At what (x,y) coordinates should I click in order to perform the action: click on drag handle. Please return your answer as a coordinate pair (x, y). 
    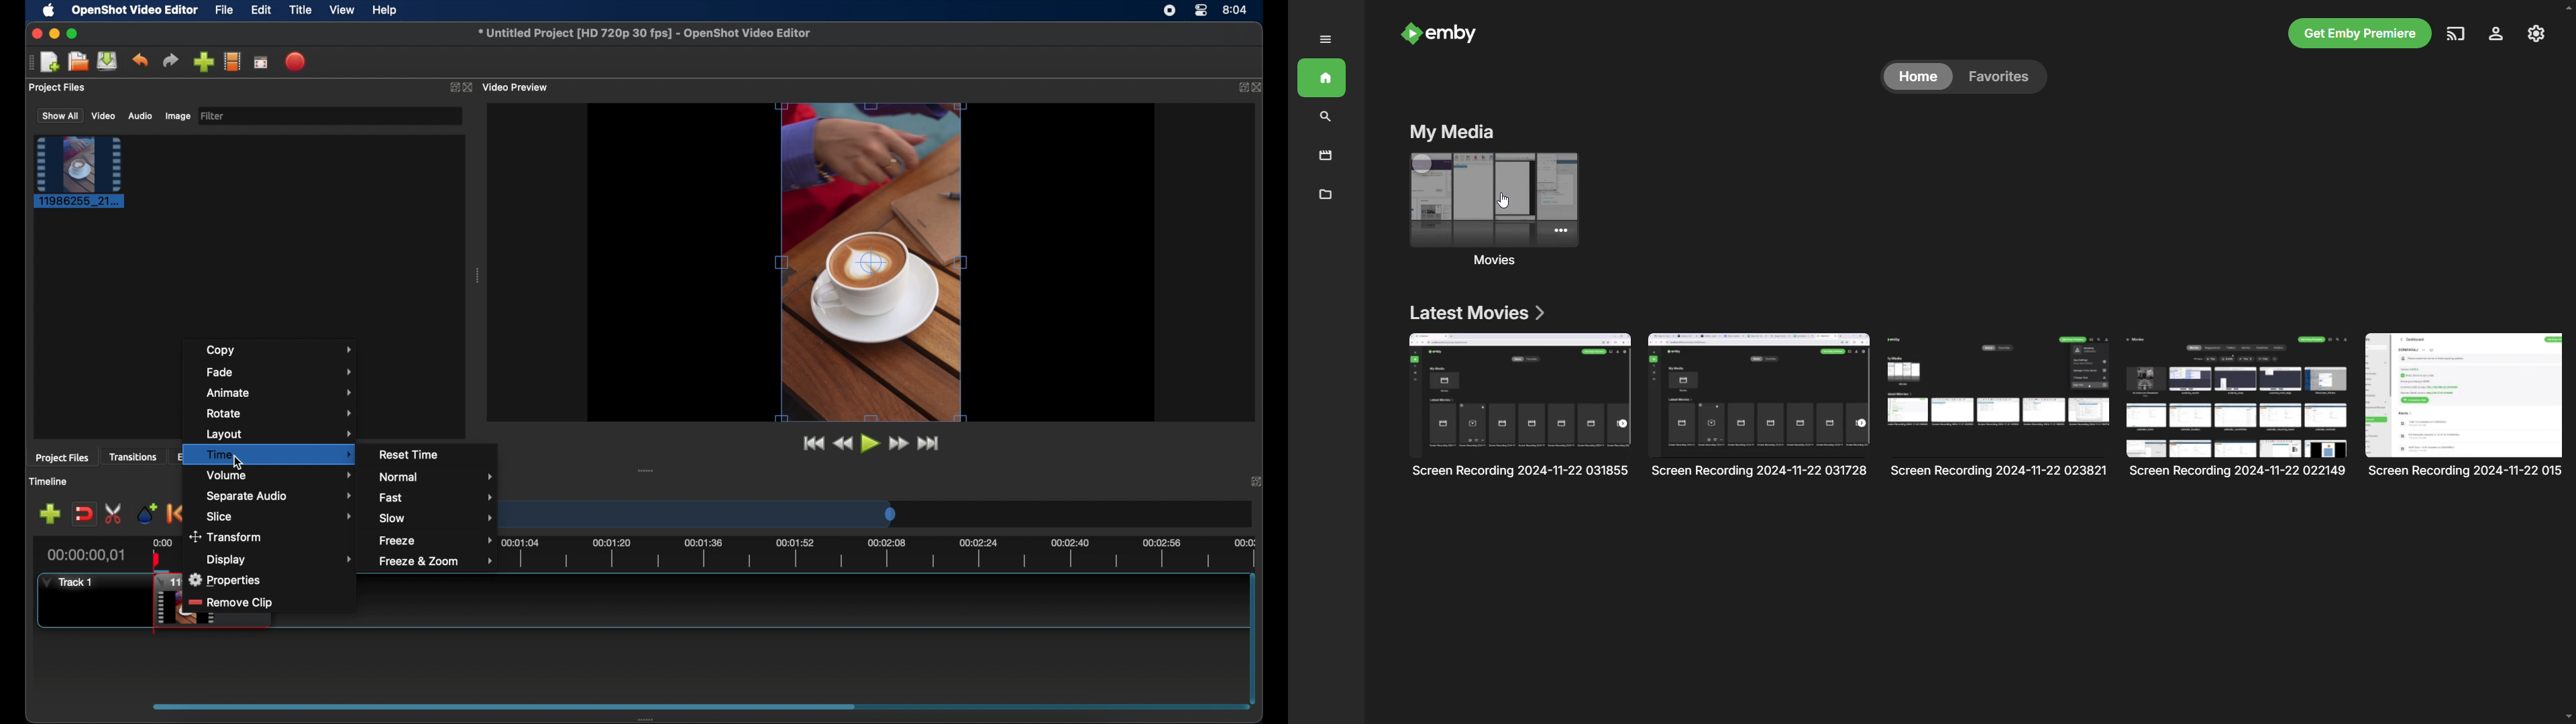
    Looking at the image, I should click on (28, 63).